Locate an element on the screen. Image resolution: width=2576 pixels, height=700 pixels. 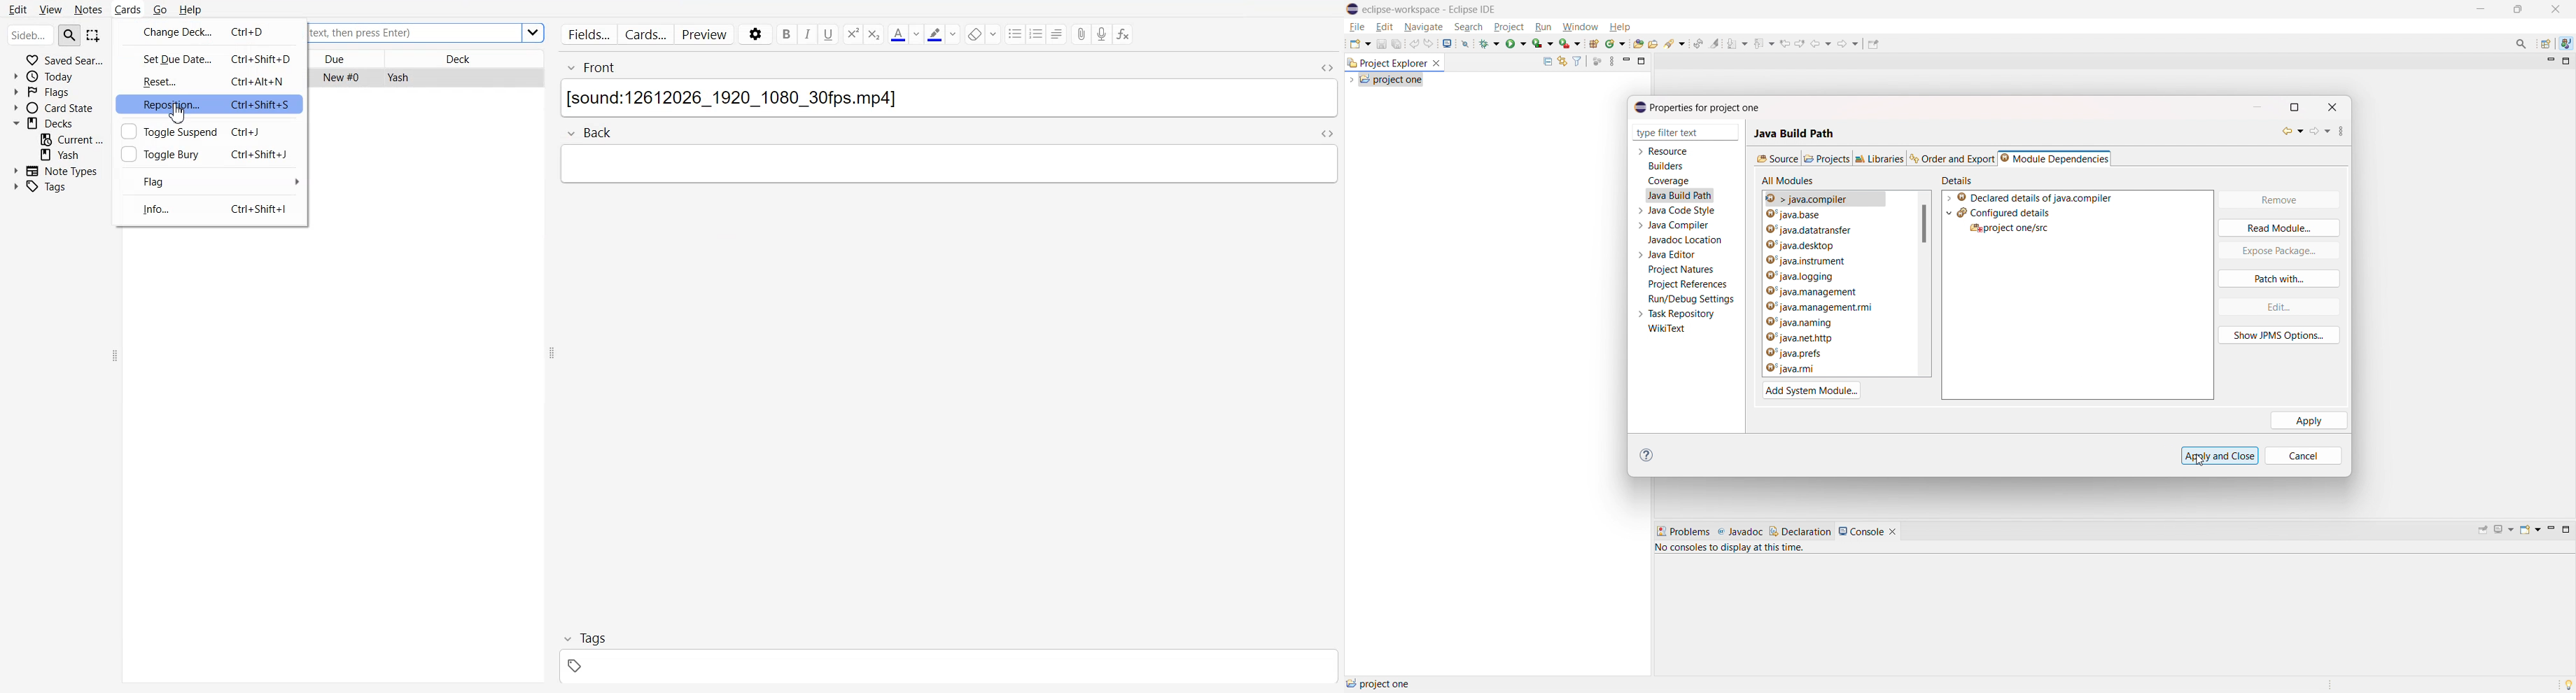
 is located at coordinates (535, 33).